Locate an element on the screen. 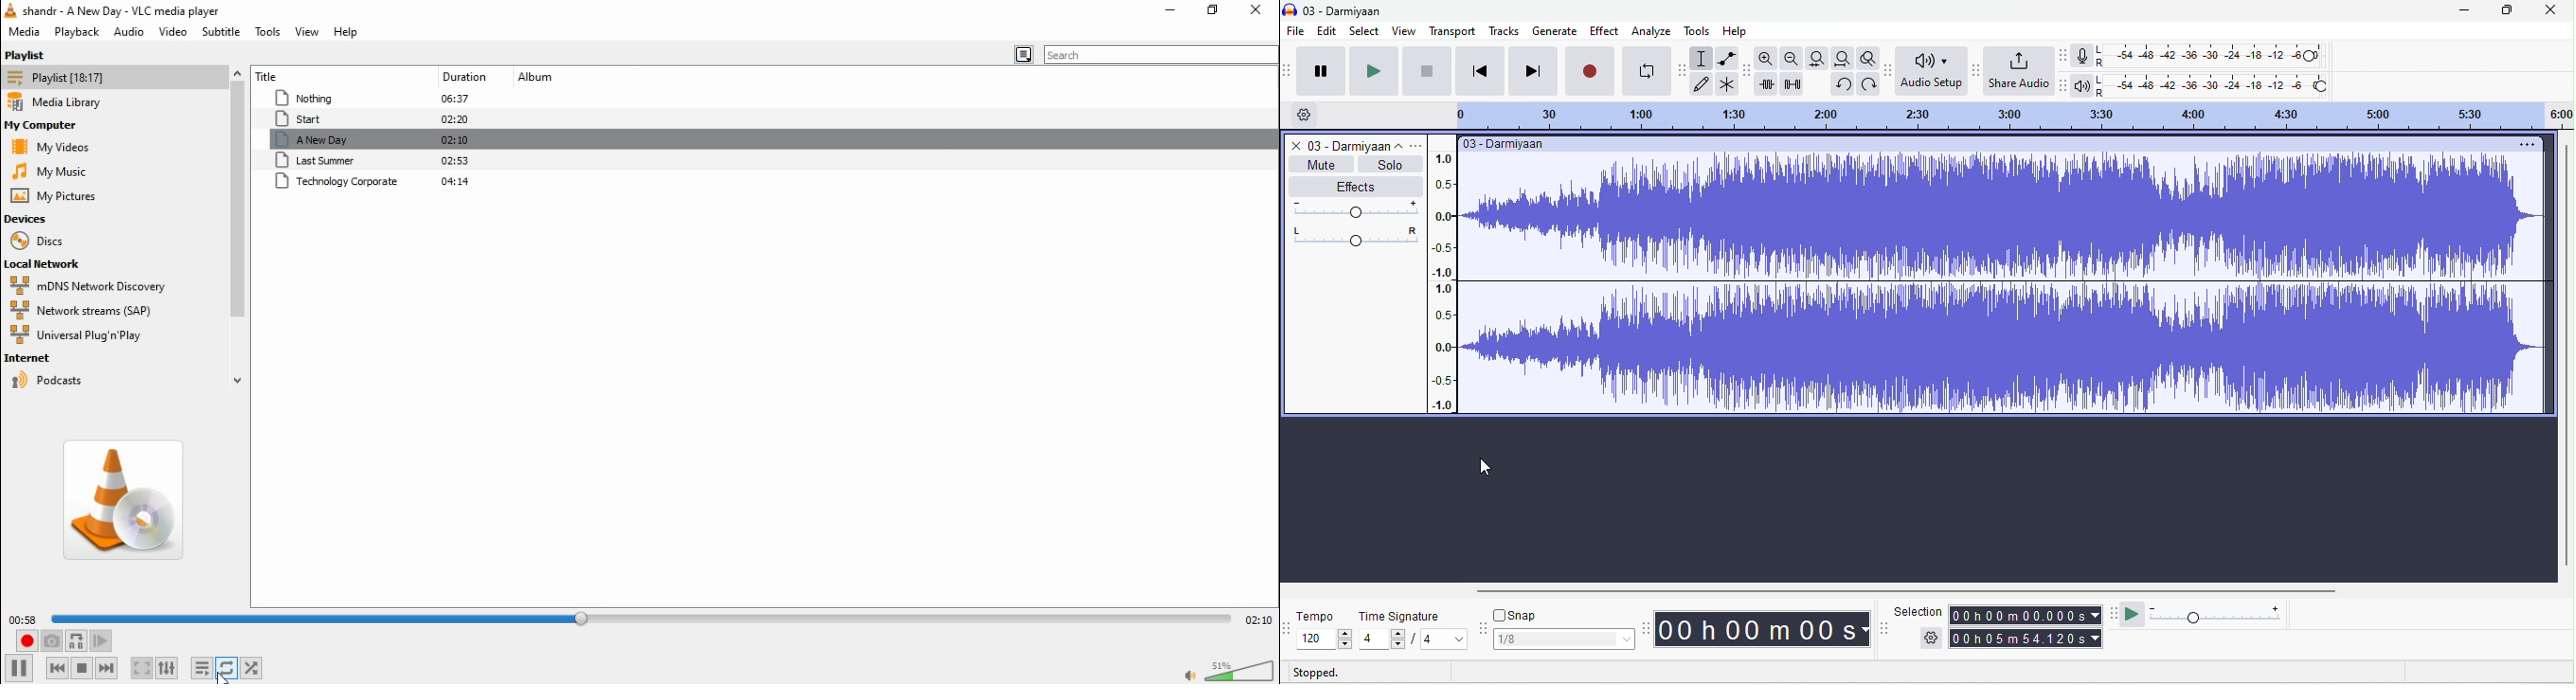  vertical scroll bar is located at coordinates (2566, 359).